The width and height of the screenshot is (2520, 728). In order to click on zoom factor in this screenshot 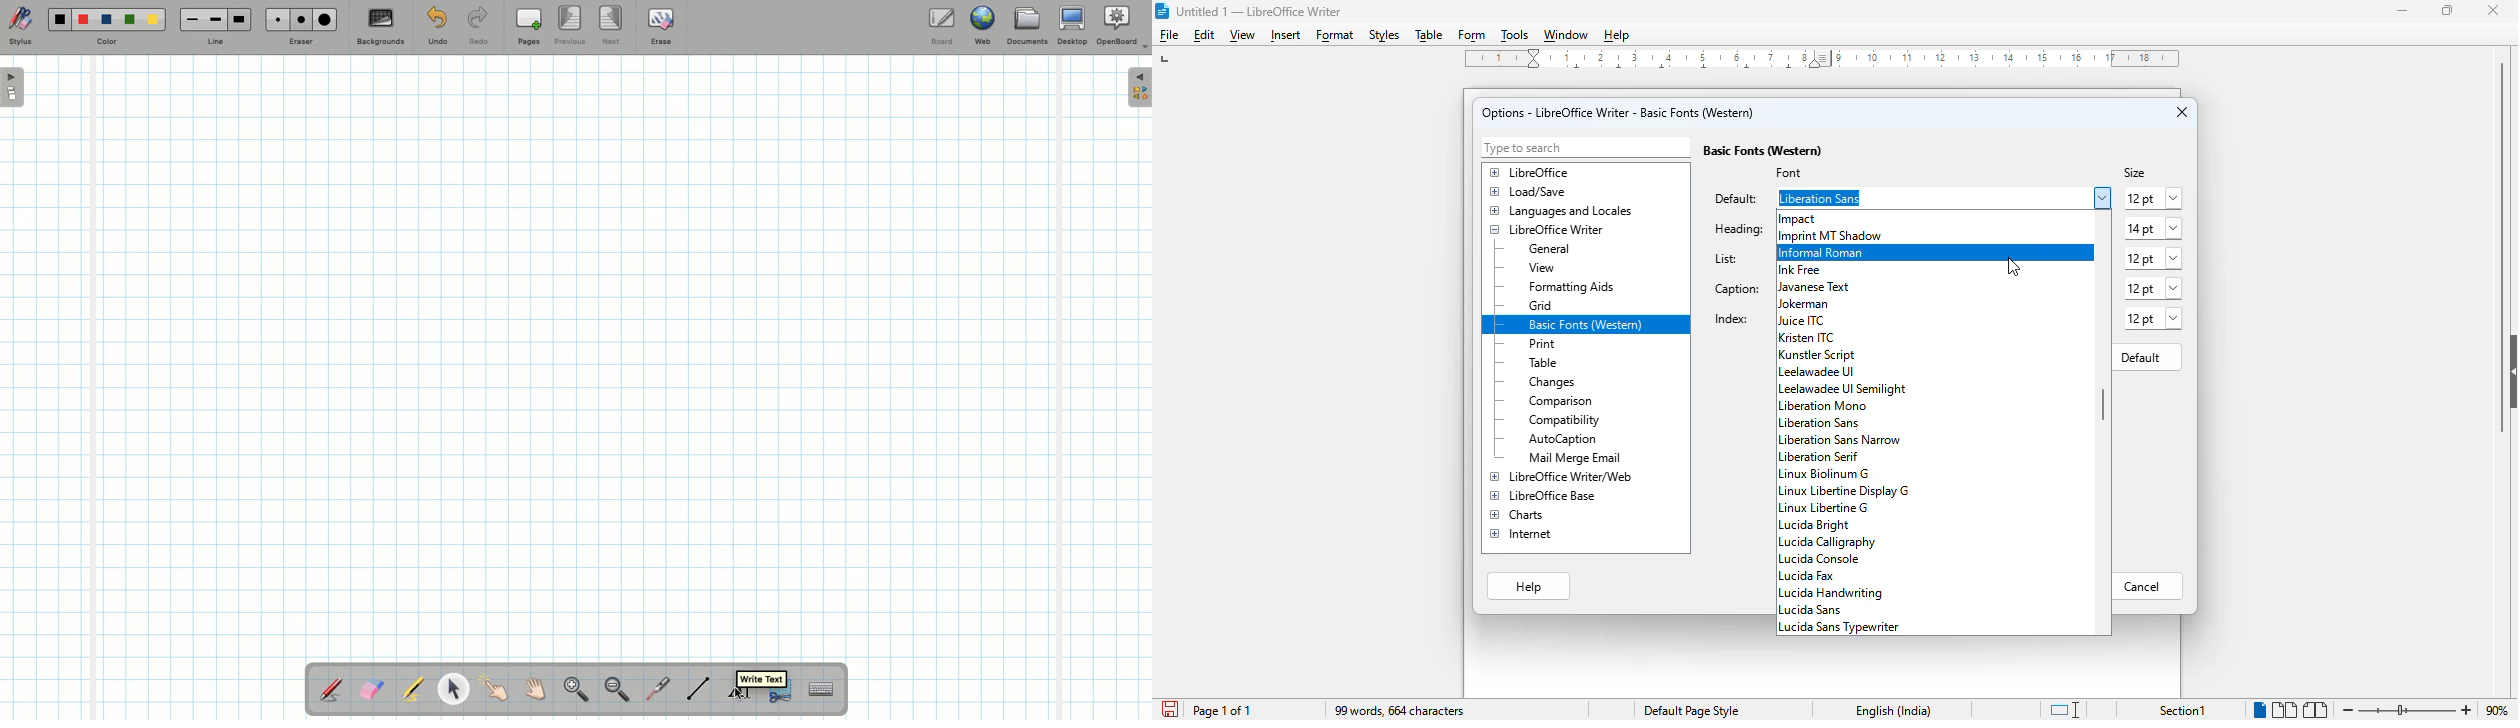, I will do `click(2498, 710)`.